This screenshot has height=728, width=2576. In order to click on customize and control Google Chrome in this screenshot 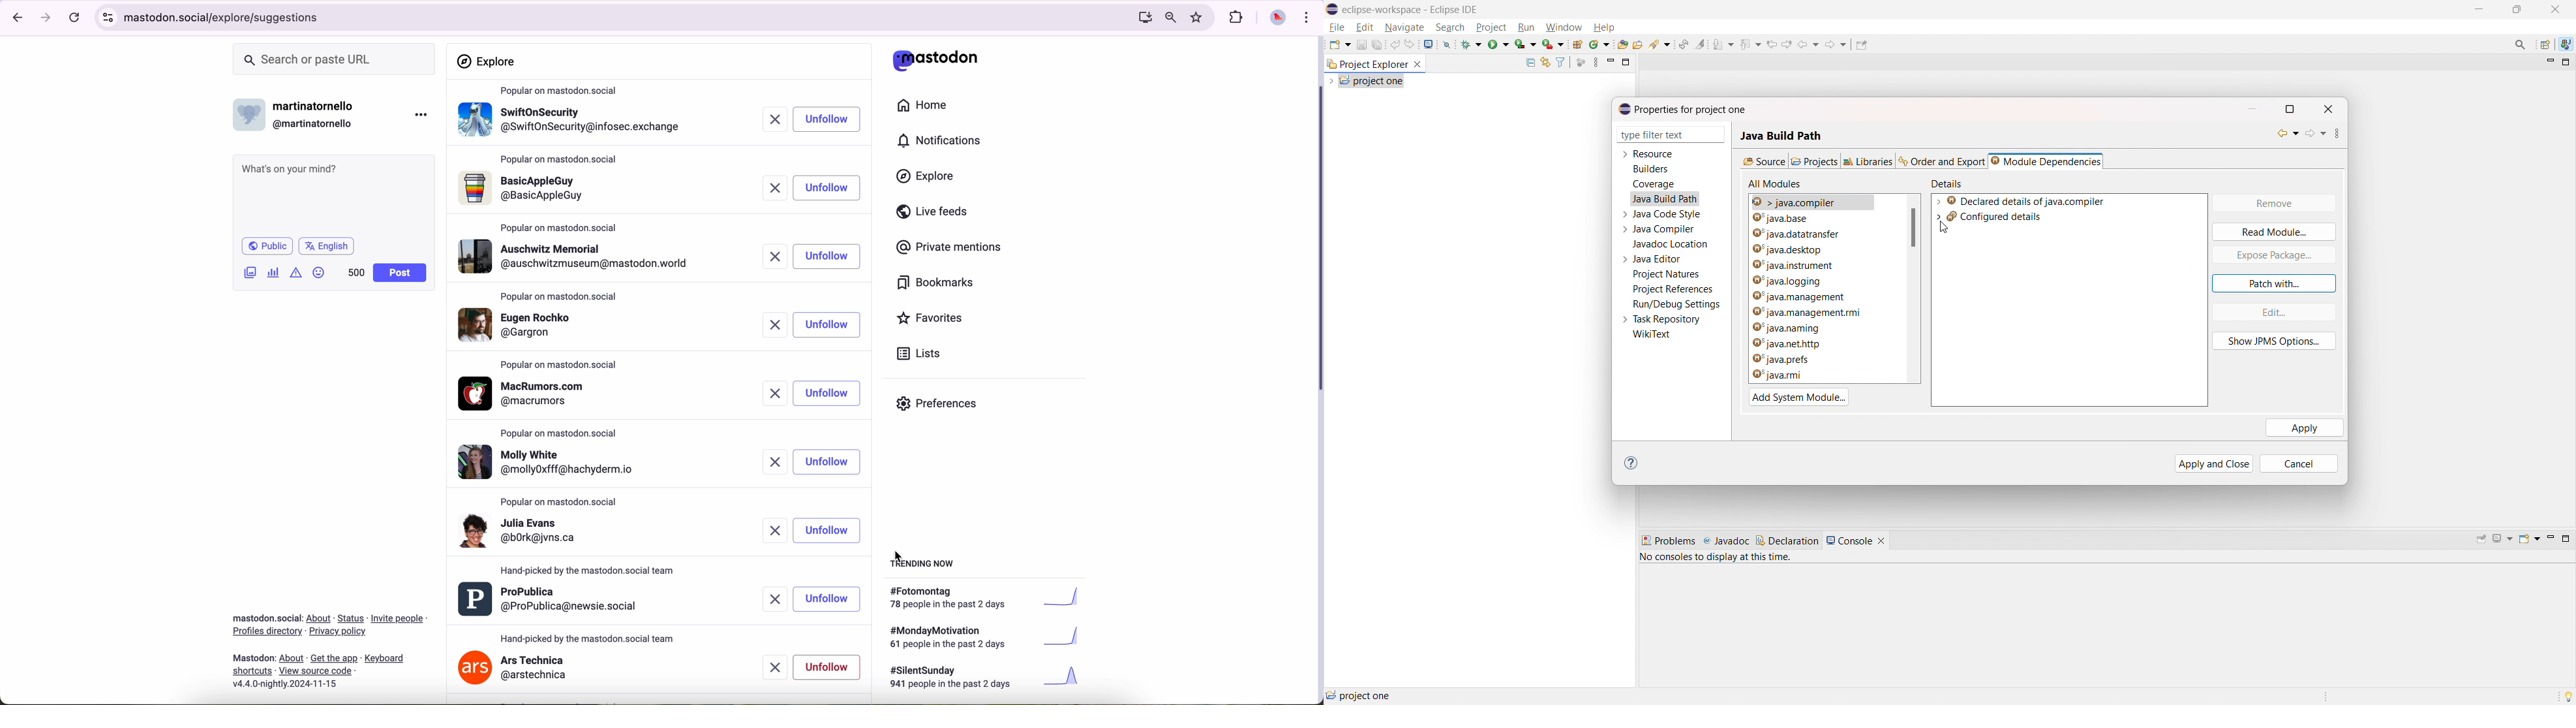, I will do `click(1306, 17)`.